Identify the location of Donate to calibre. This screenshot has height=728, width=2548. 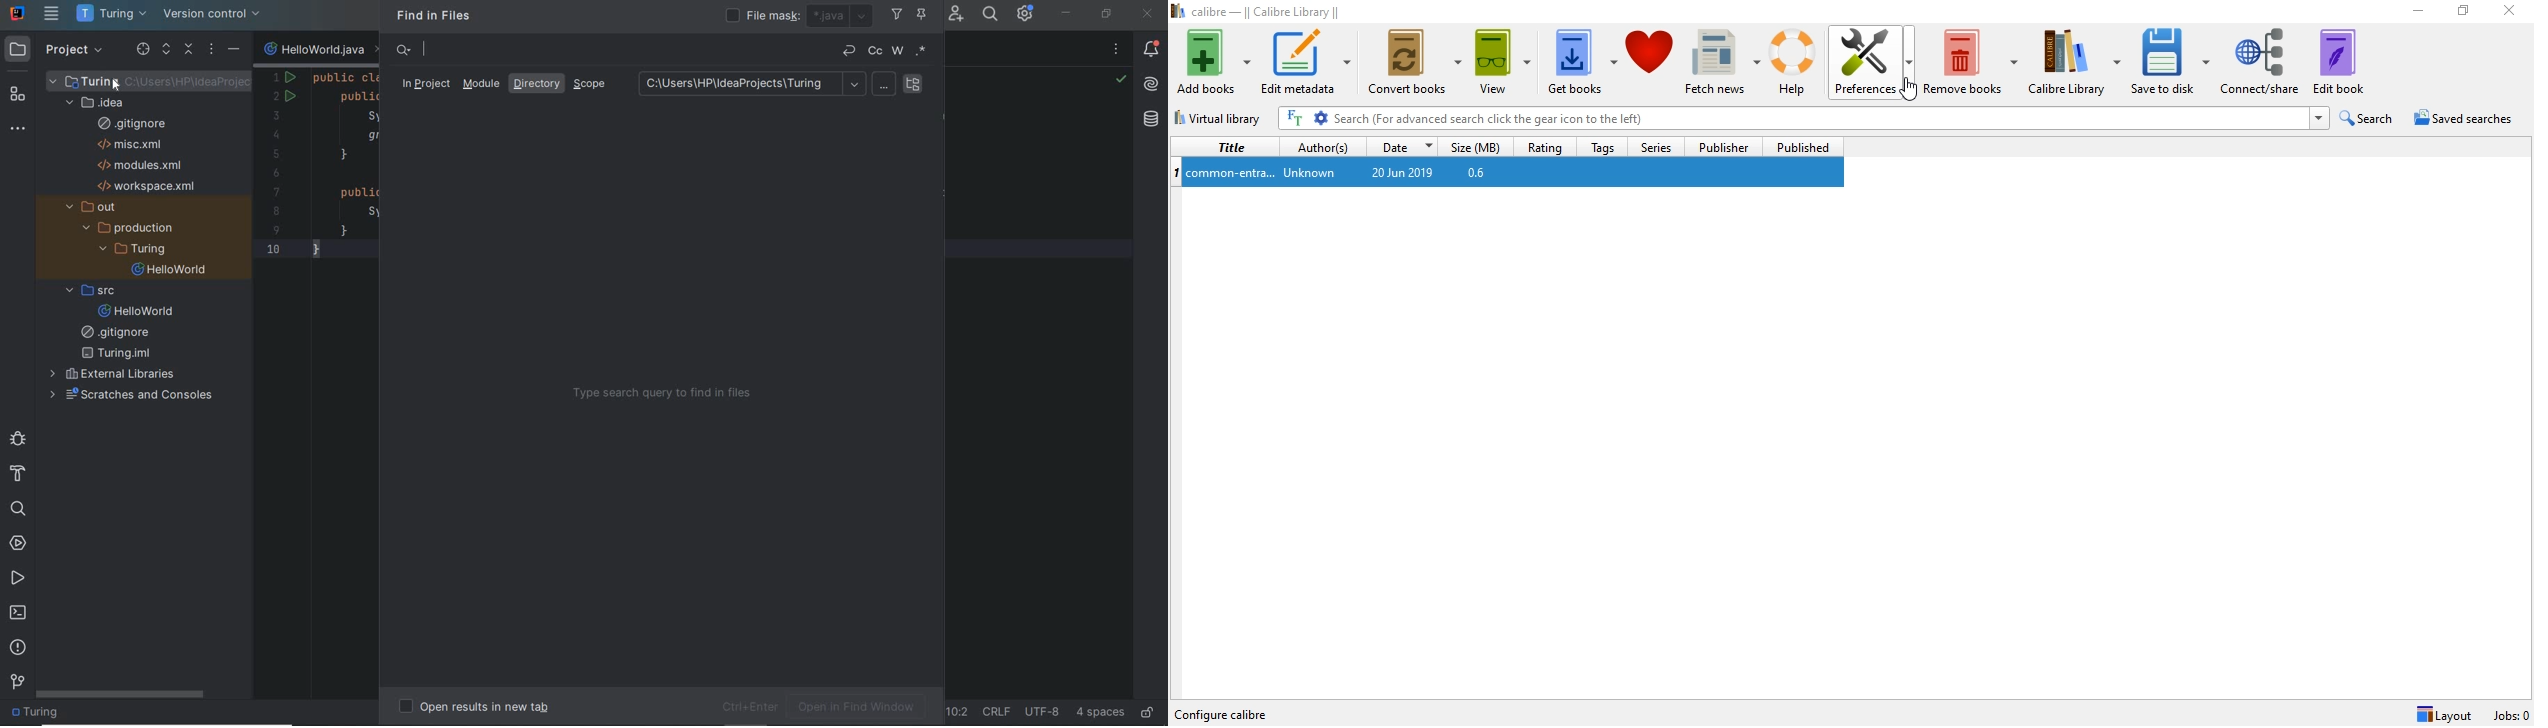
(1651, 60).